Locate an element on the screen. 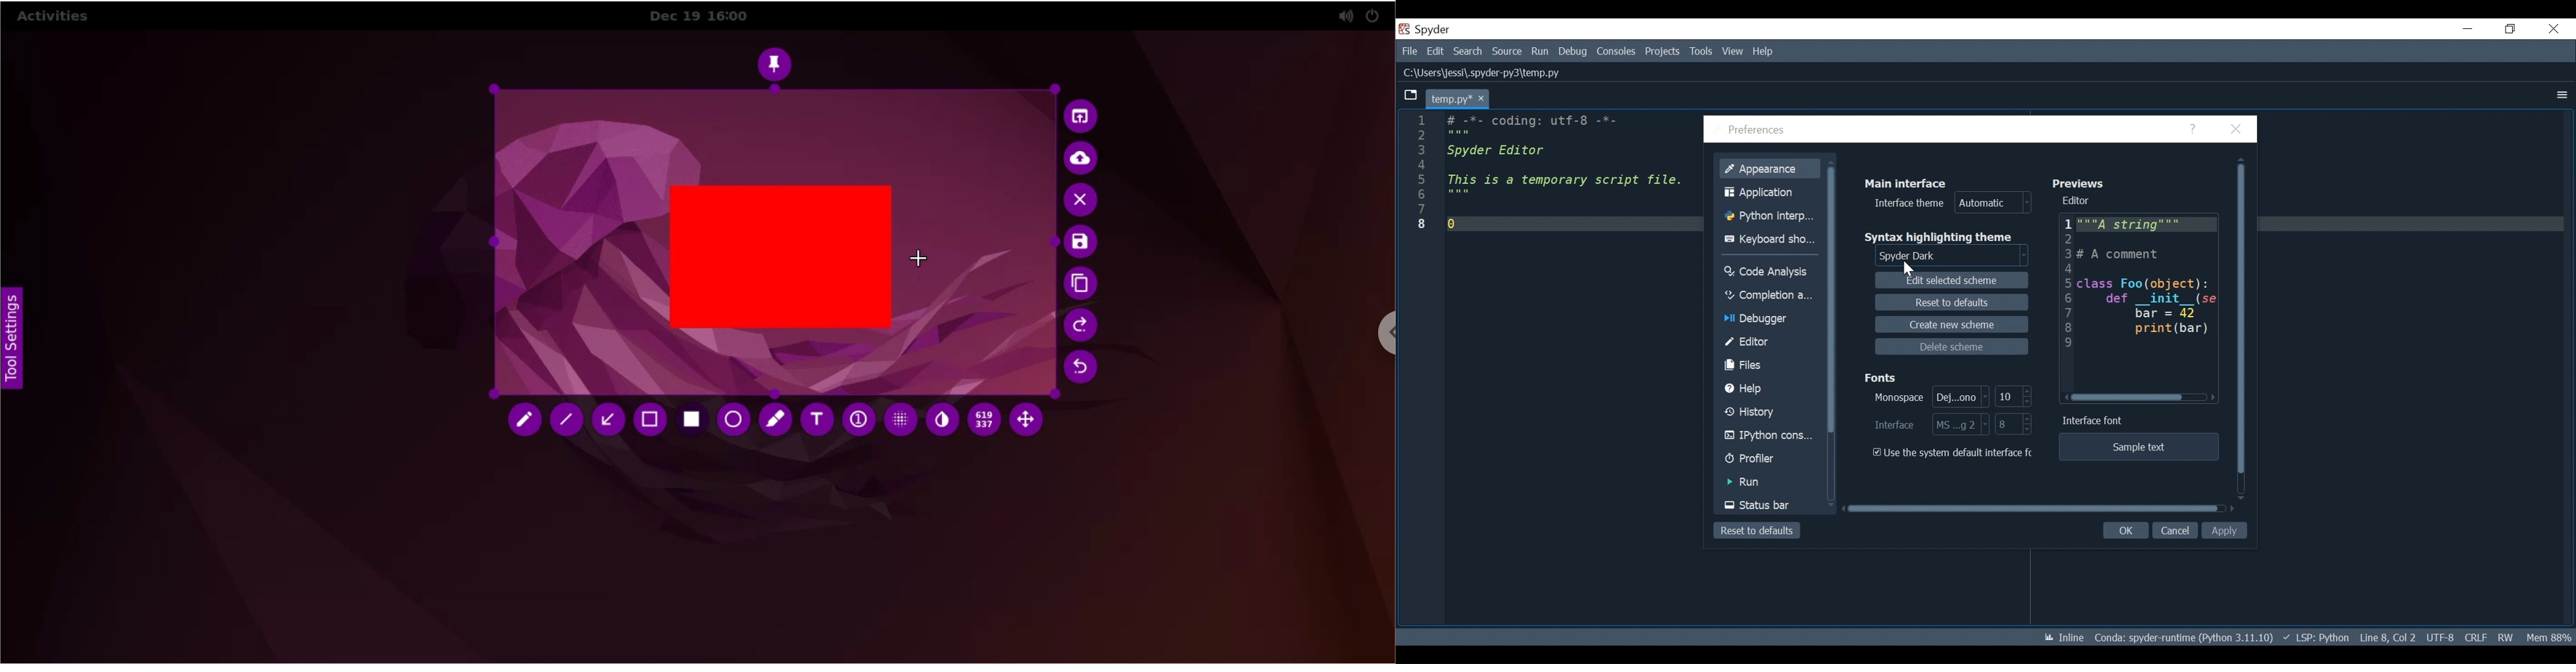 This screenshot has height=672, width=2576. Apply is located at coordinates (2225, 531).